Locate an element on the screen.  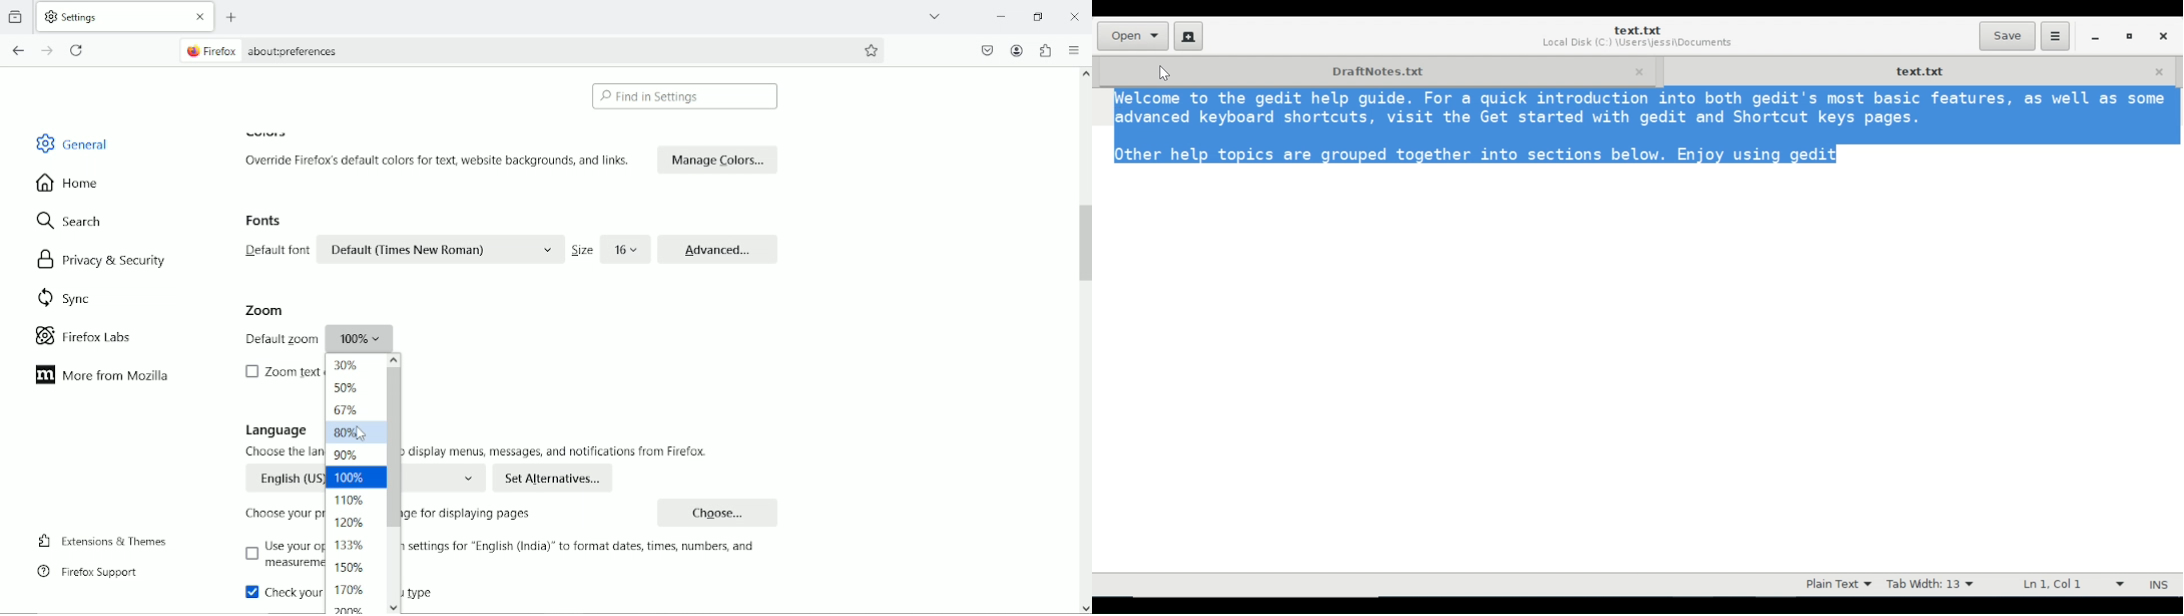
General is located at coordinates (75, 142).